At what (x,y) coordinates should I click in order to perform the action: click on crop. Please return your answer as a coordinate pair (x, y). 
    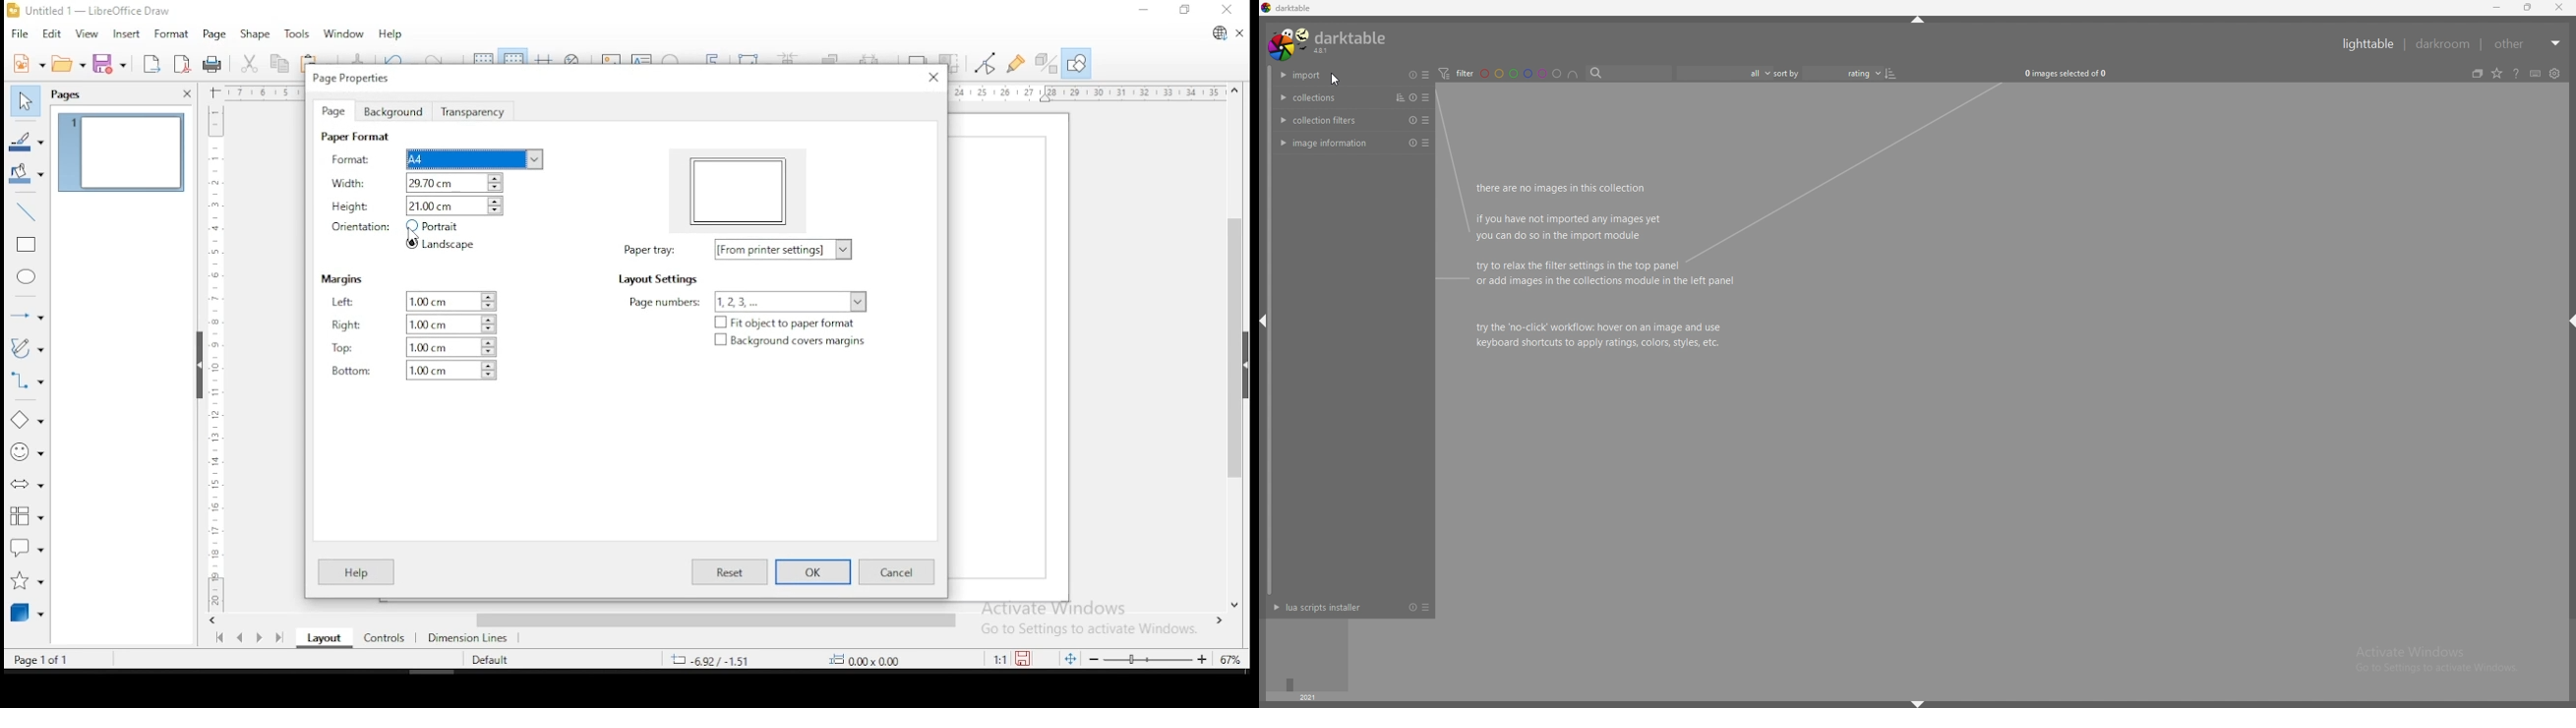
    Looking at the image, I should click on (949, 63).